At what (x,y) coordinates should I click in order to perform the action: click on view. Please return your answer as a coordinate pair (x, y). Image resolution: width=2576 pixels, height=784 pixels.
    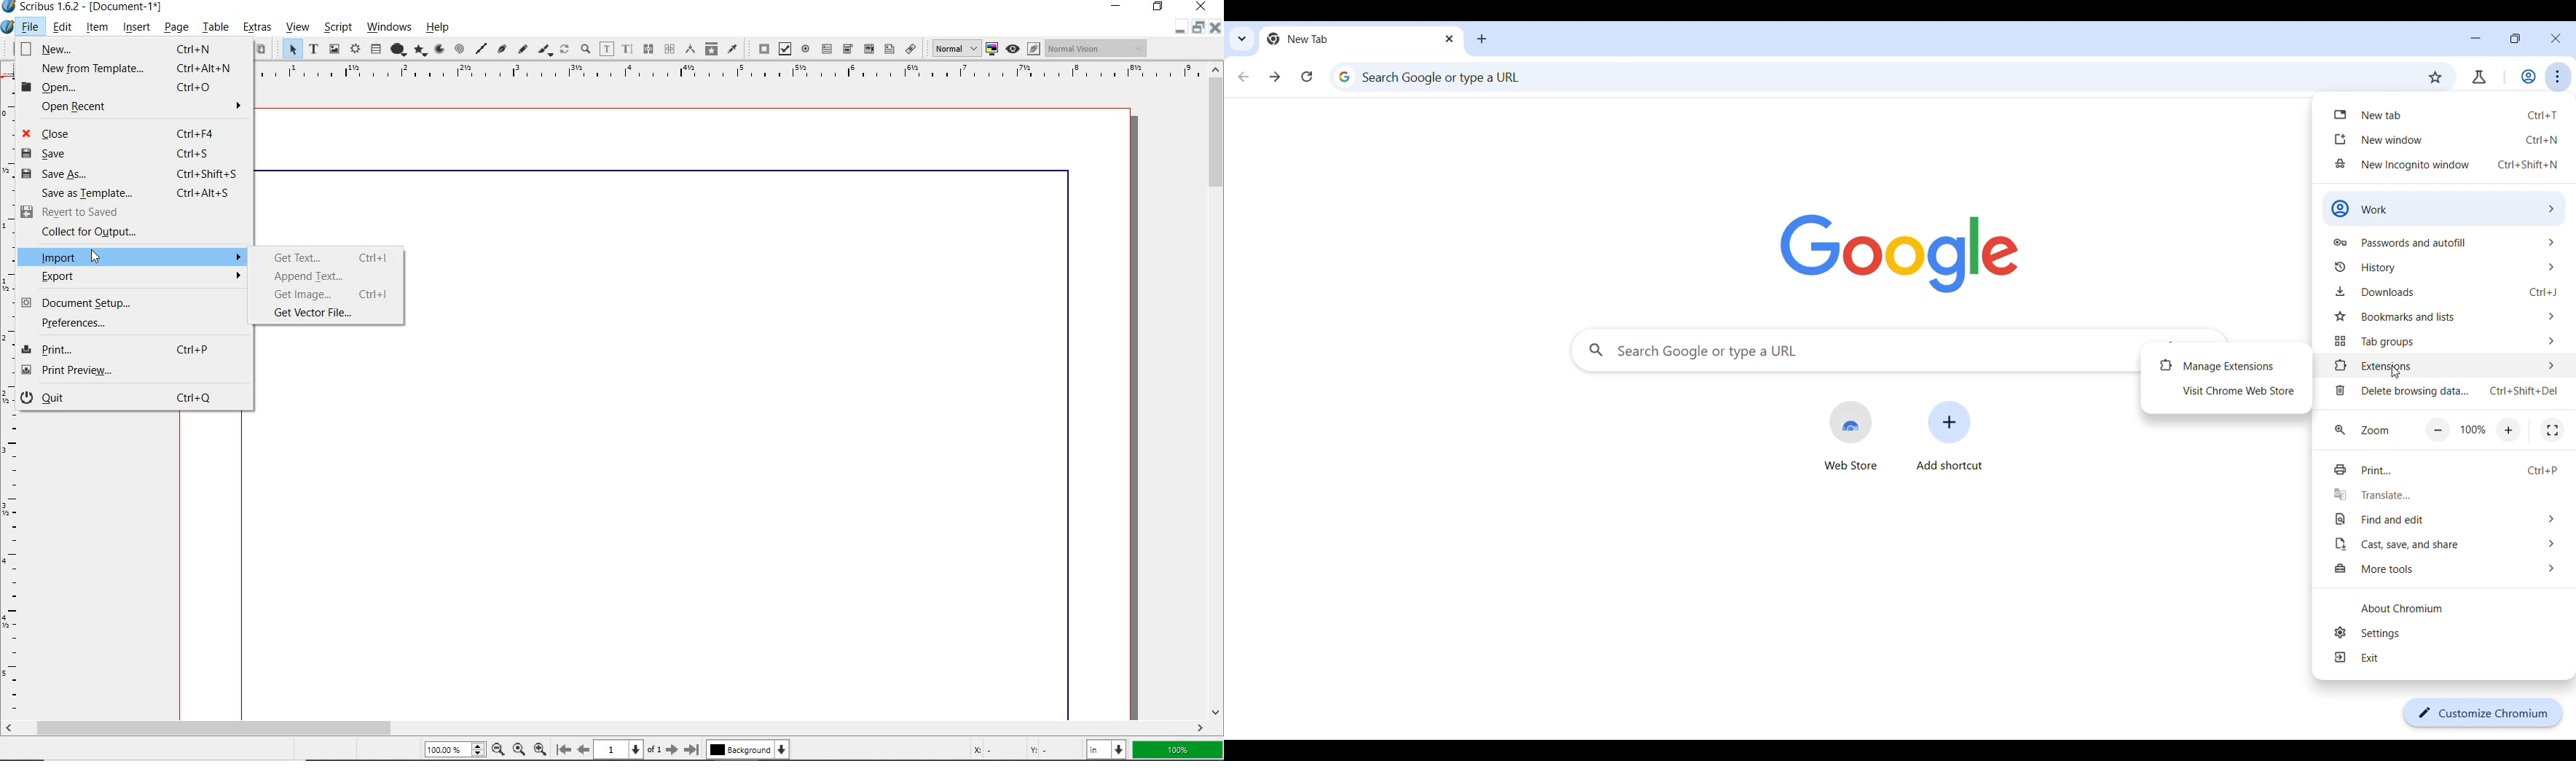
    Looking at the image, I should click on (297, 28).